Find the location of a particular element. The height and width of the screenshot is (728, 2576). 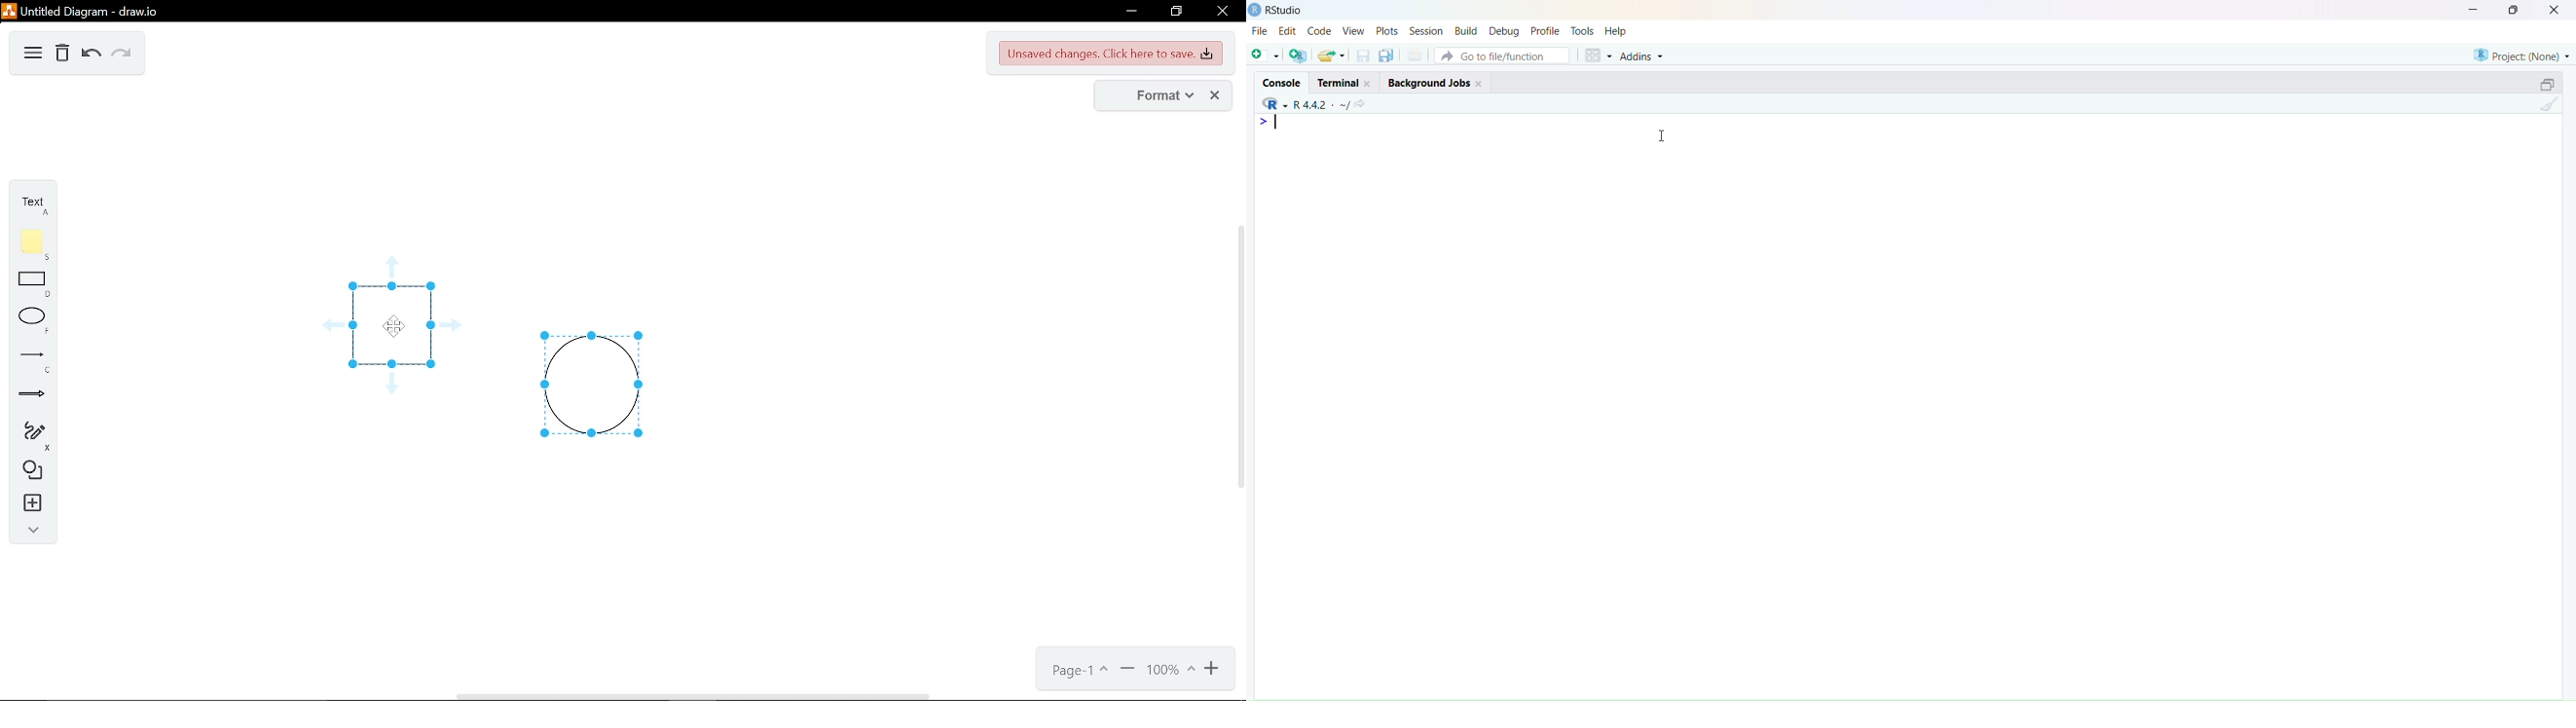

background jobs is located at coordinates (1429, 83).